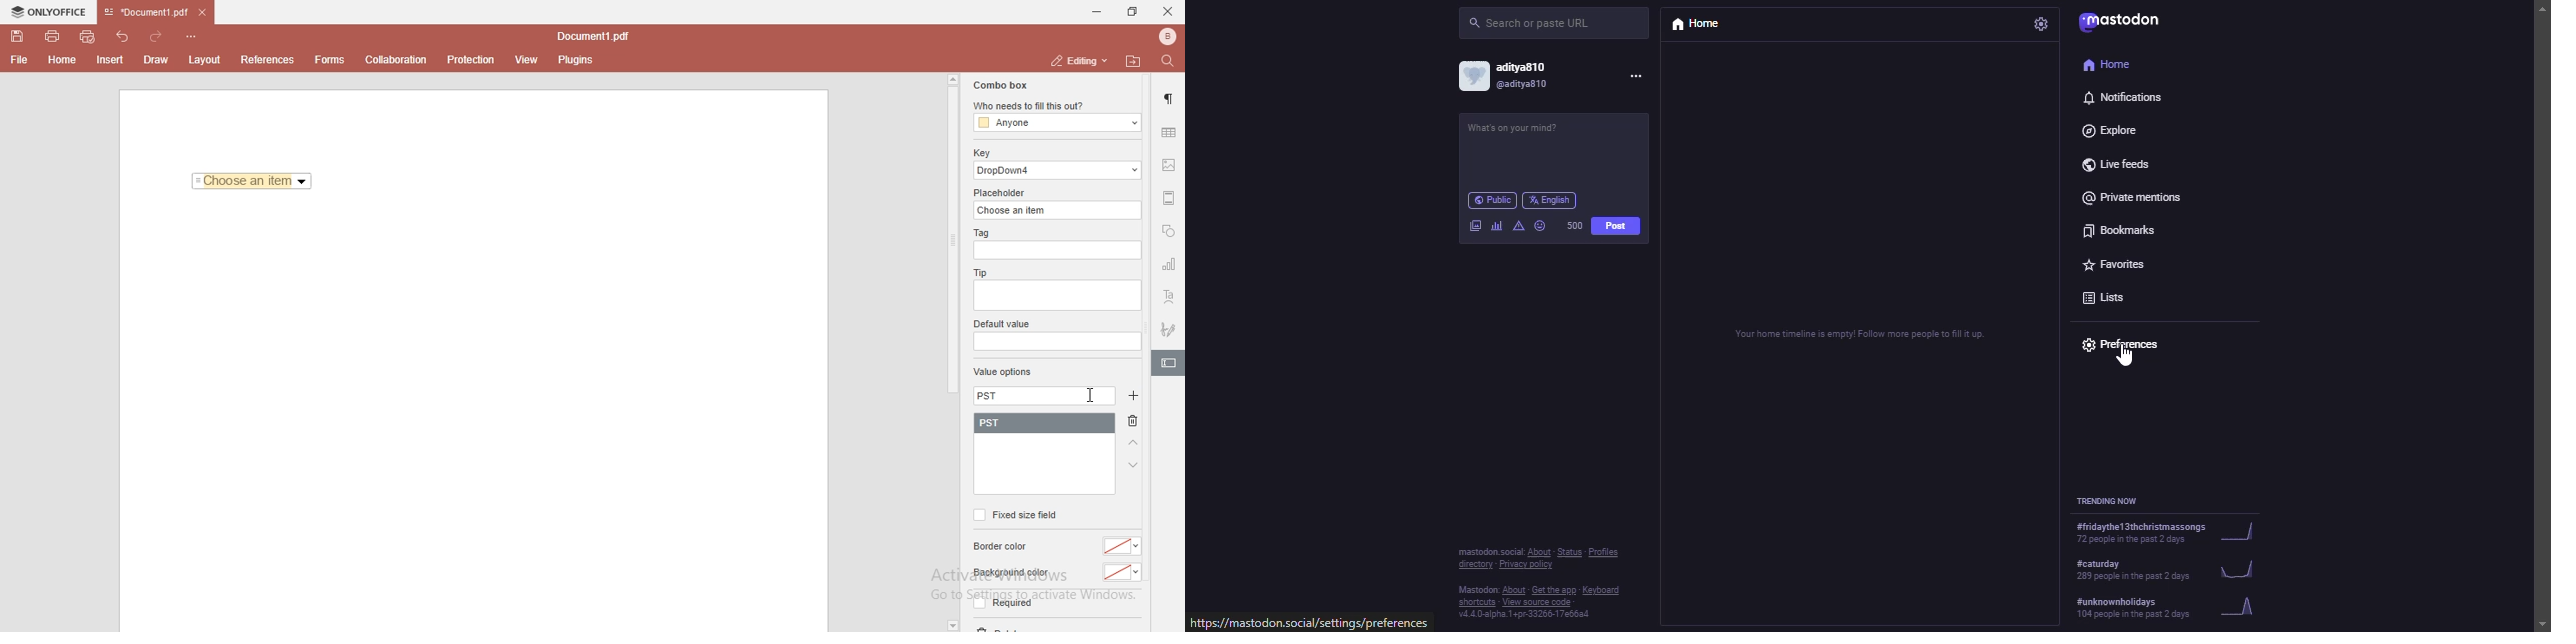  I want to click on more, so click(1640, 77).